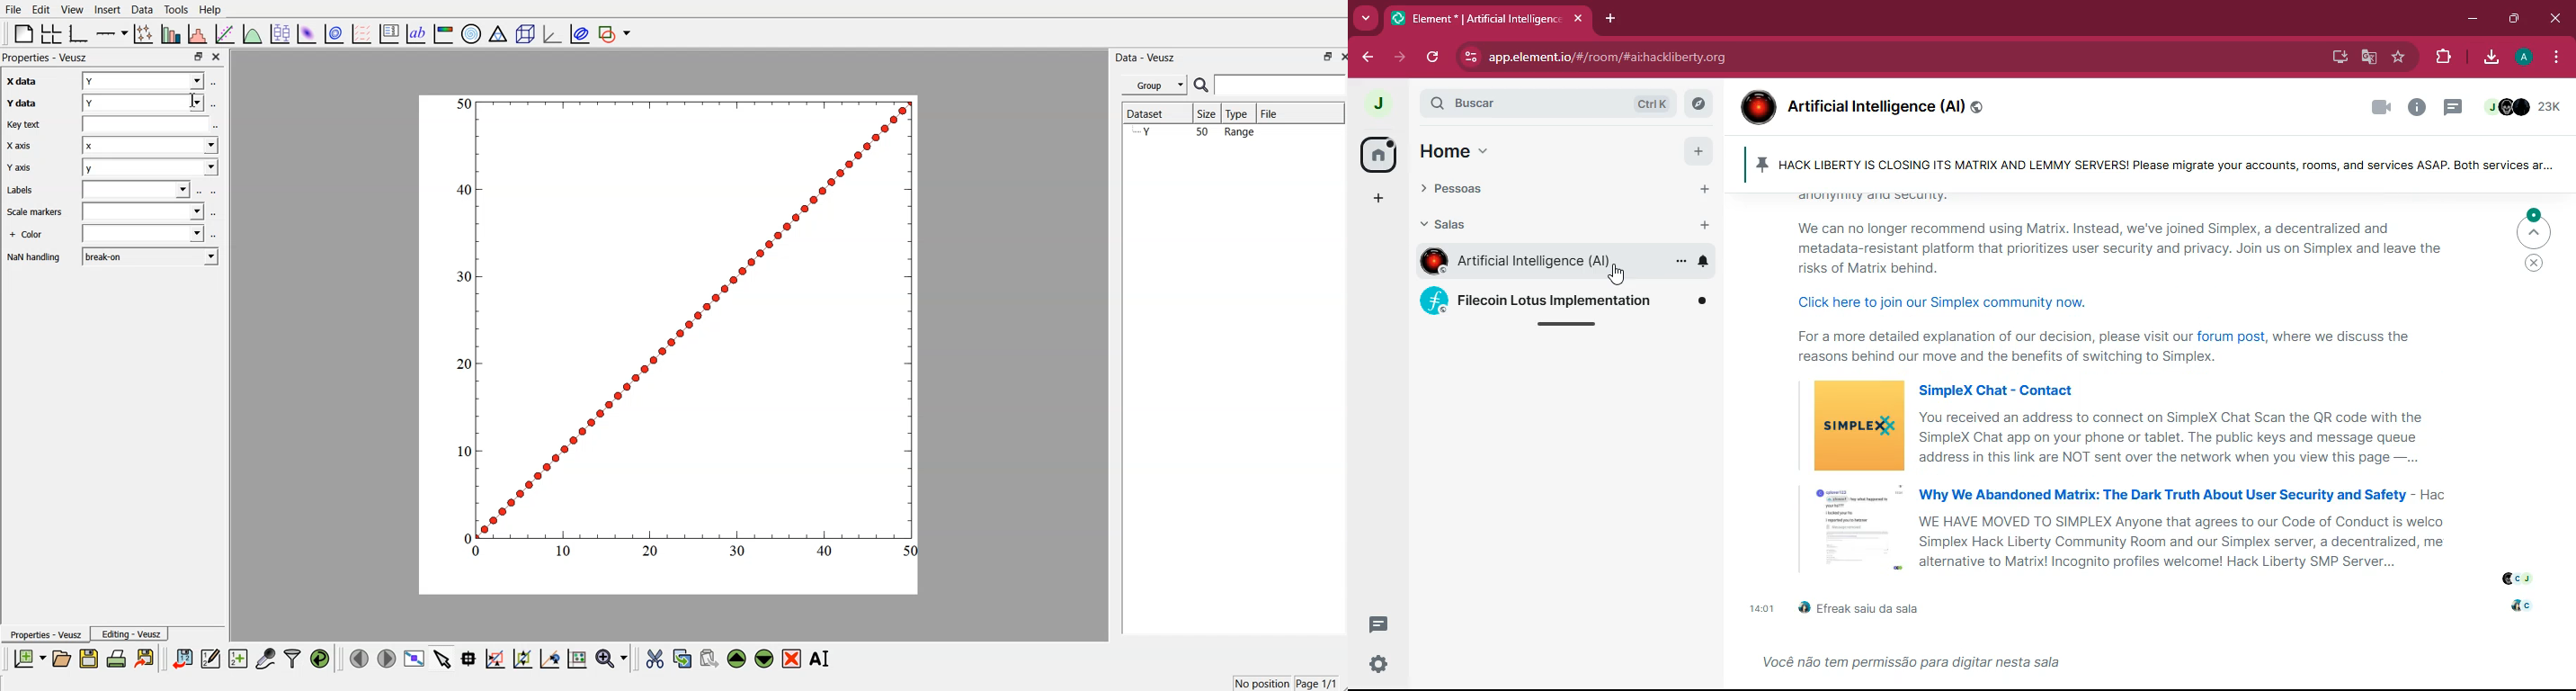  What do you see at coordinates (2367, 58) in the screenshot?
I see `translator` at bounding box center [2367, 58].